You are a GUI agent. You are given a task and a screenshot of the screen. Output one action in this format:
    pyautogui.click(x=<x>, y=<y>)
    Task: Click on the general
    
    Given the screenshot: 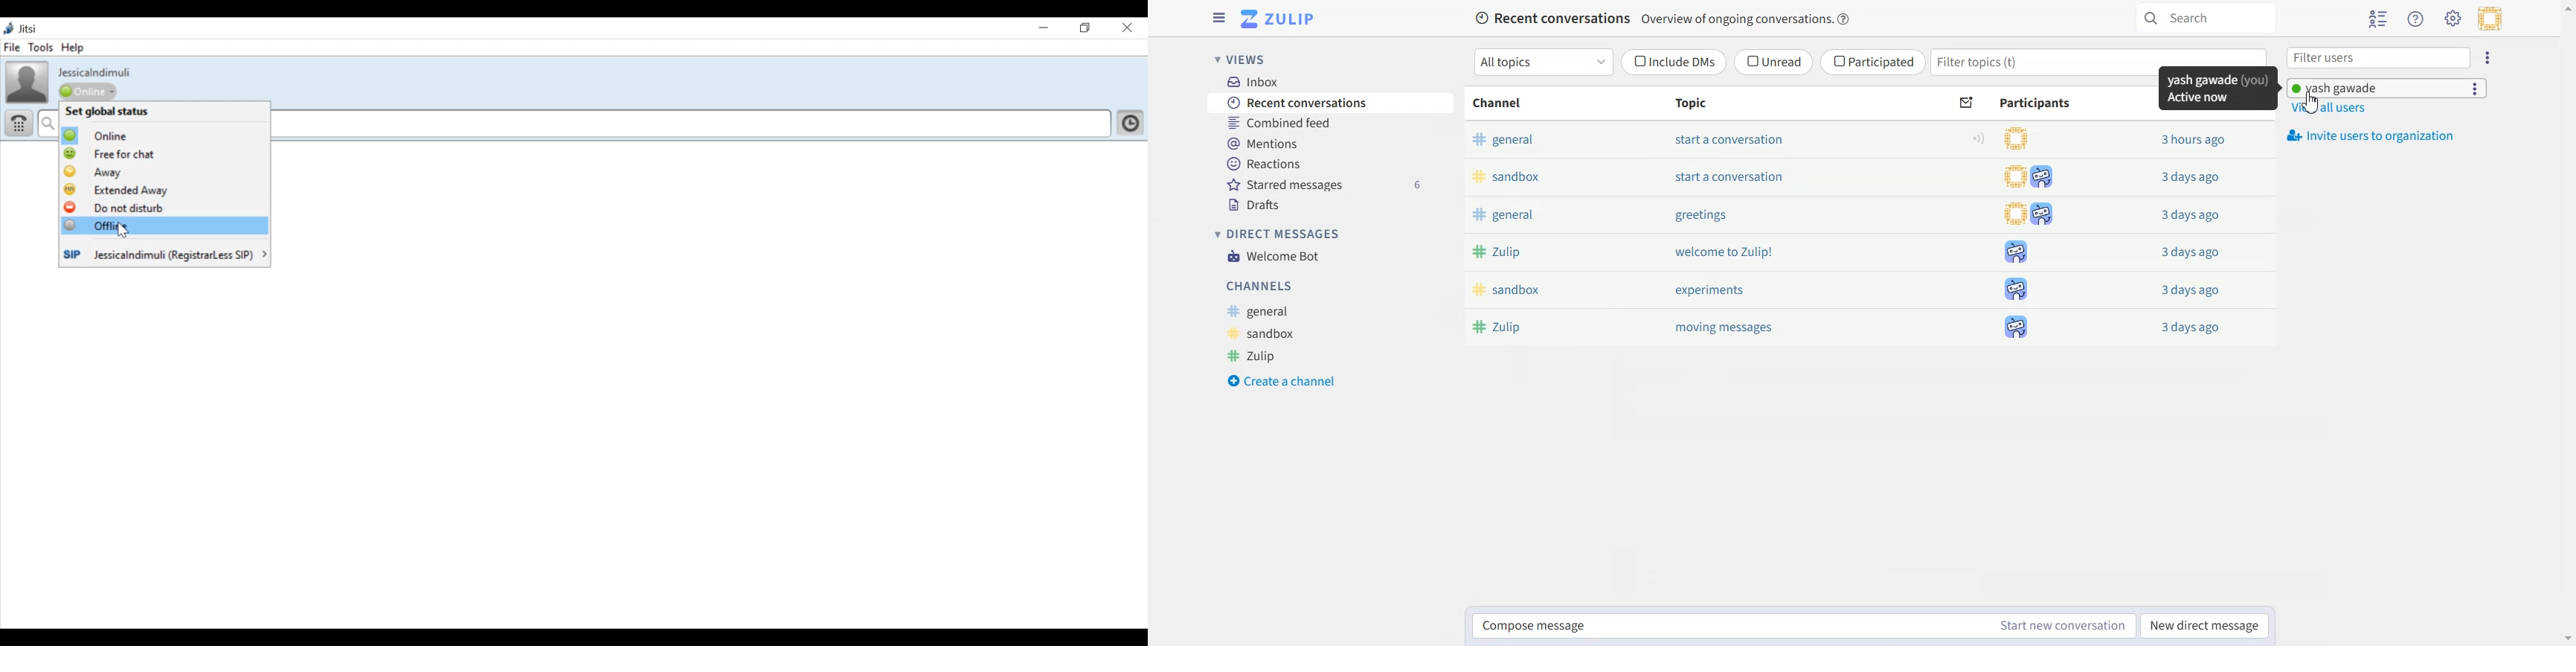 What is the action you would take?
    pyautogui.click(x=1504, y=216)
    